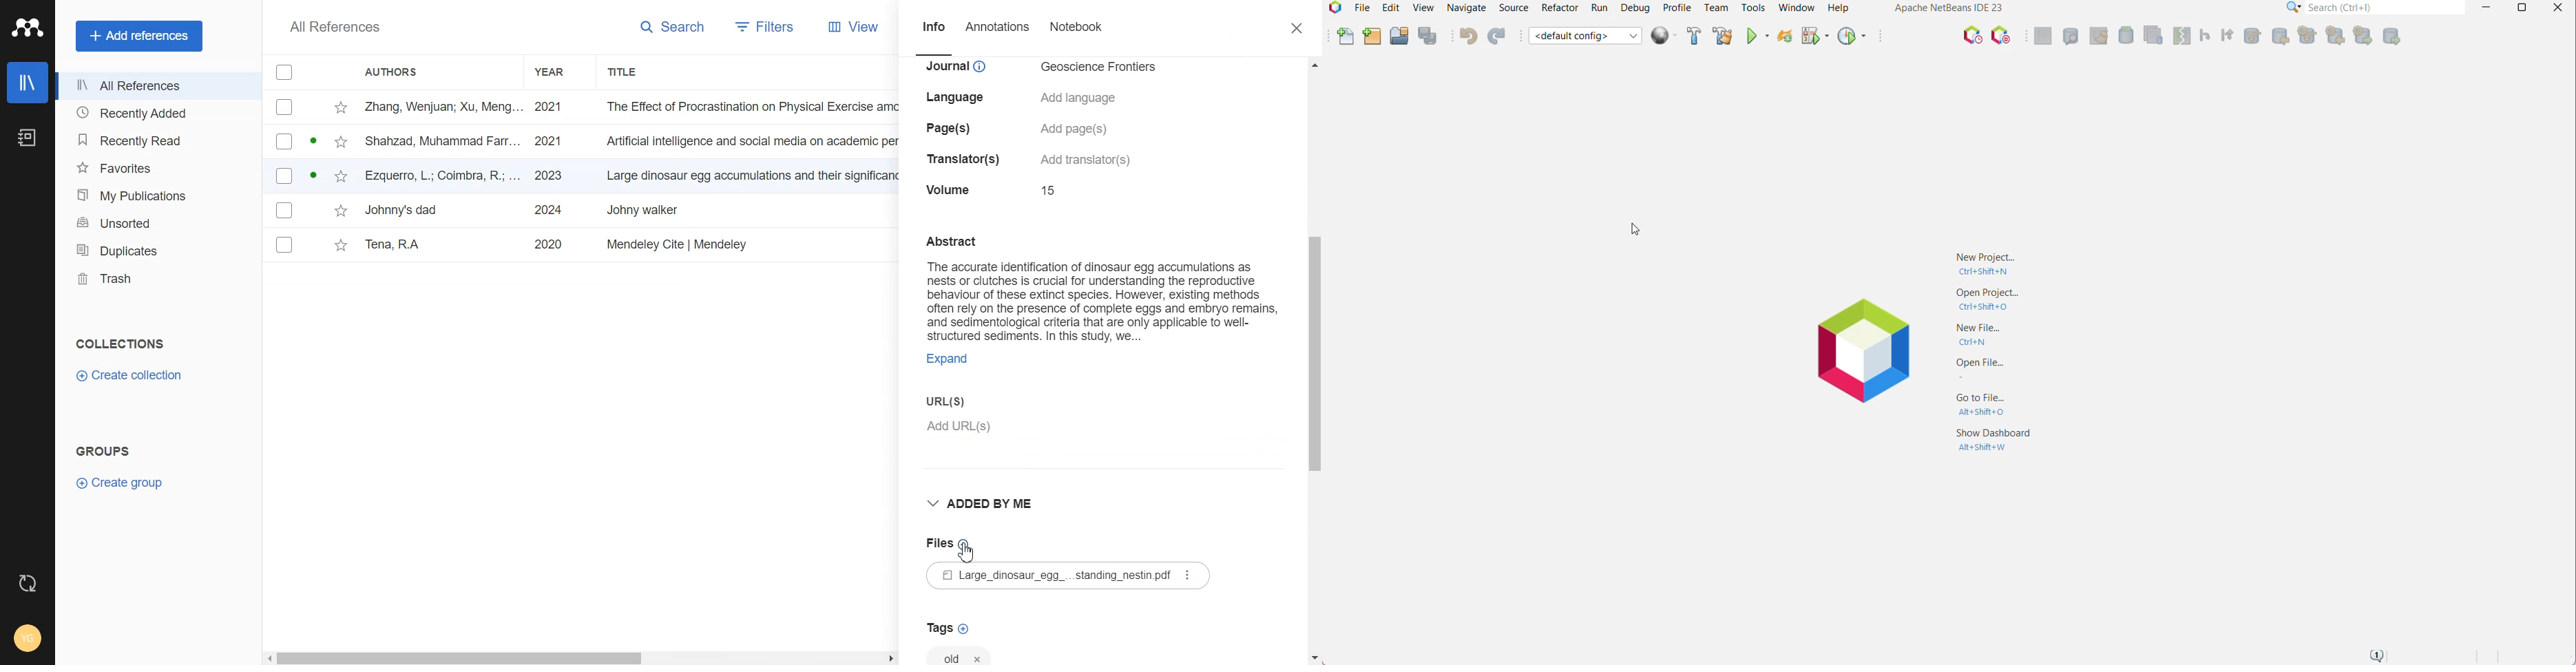  I want to click on File, so click(635, 106).